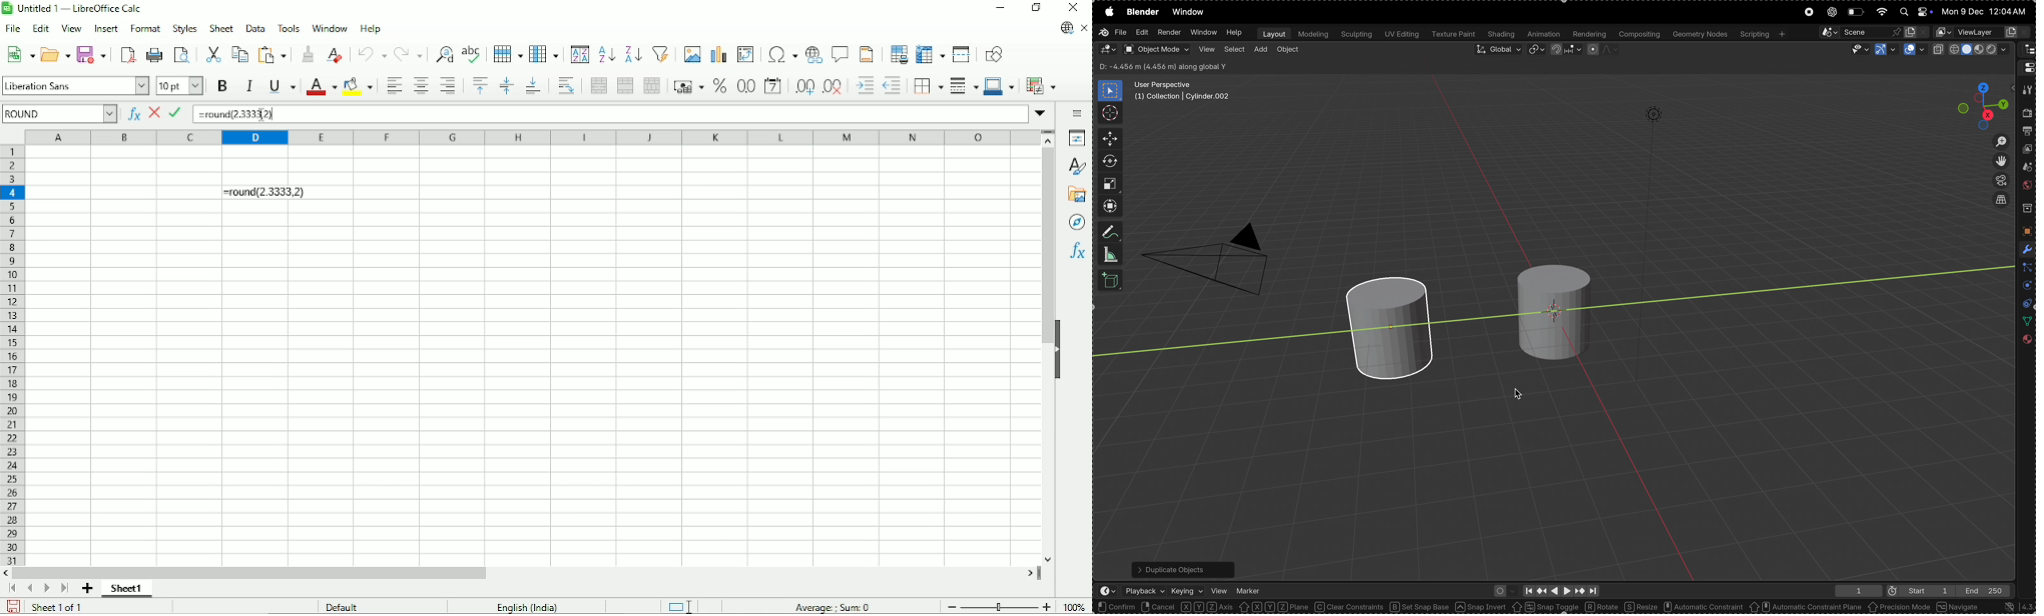  What do you see at coordinates (625, 86) in the screenshot?
I see `Merge cells` at bounding box center [625, 86].